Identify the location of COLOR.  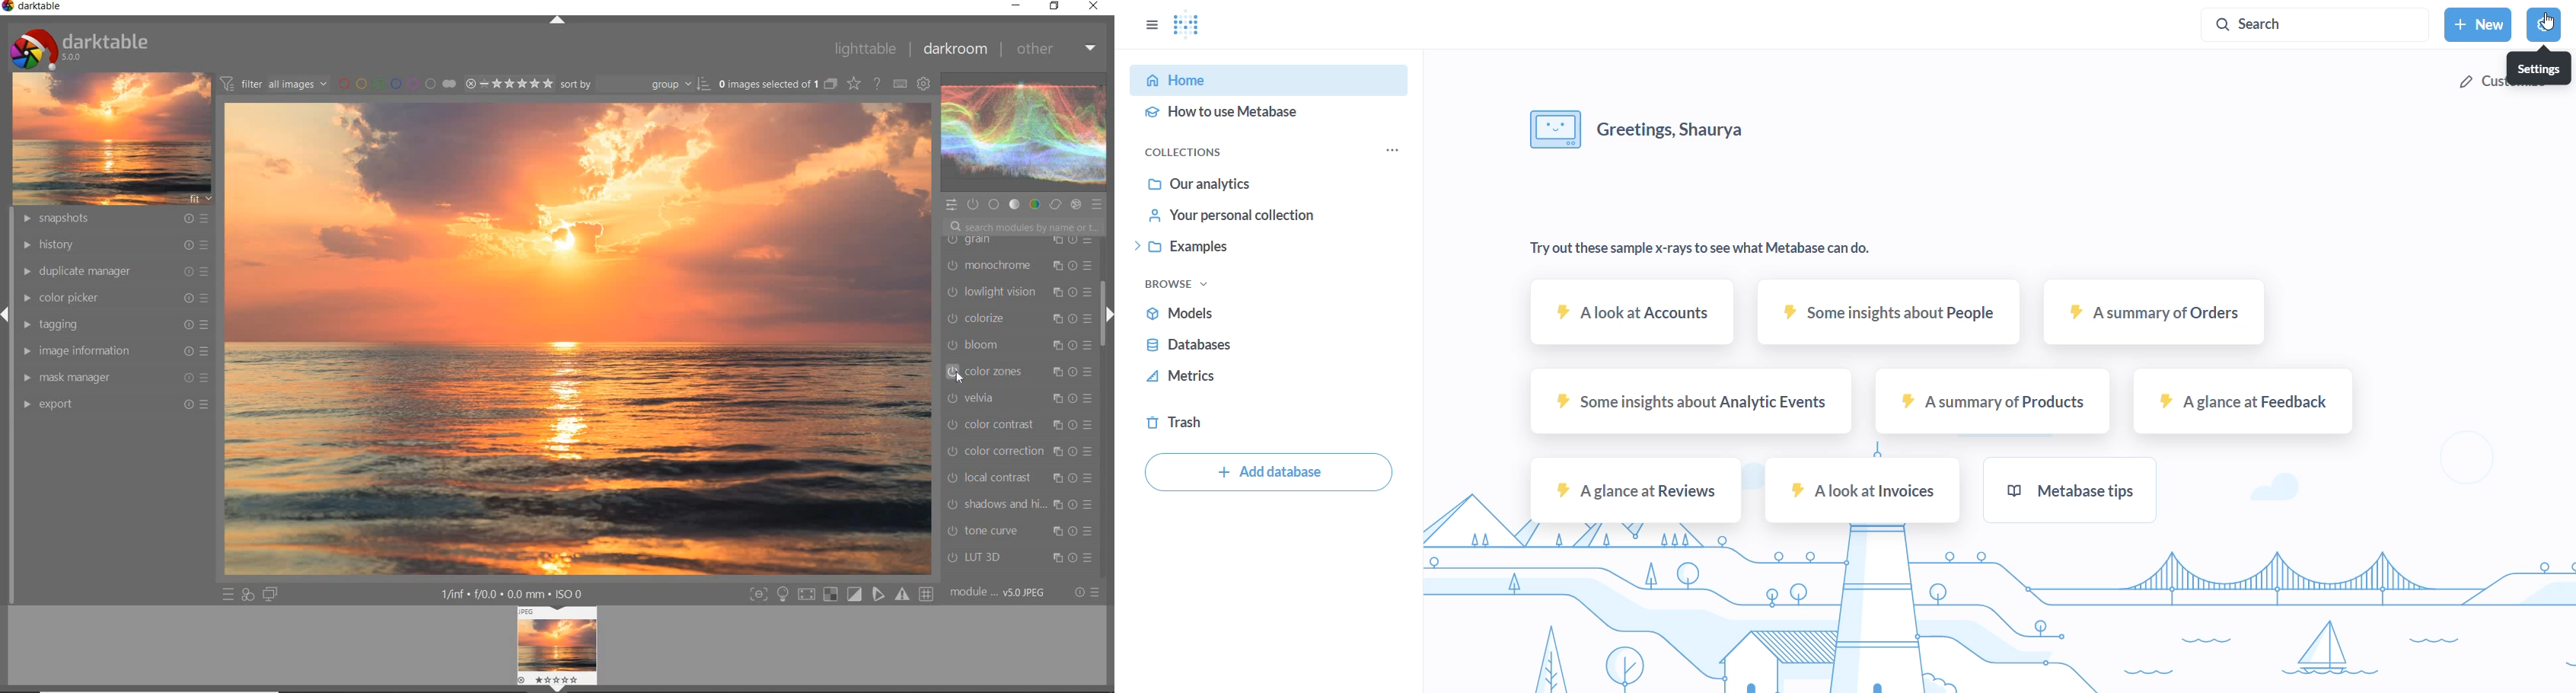
(1033, 204).